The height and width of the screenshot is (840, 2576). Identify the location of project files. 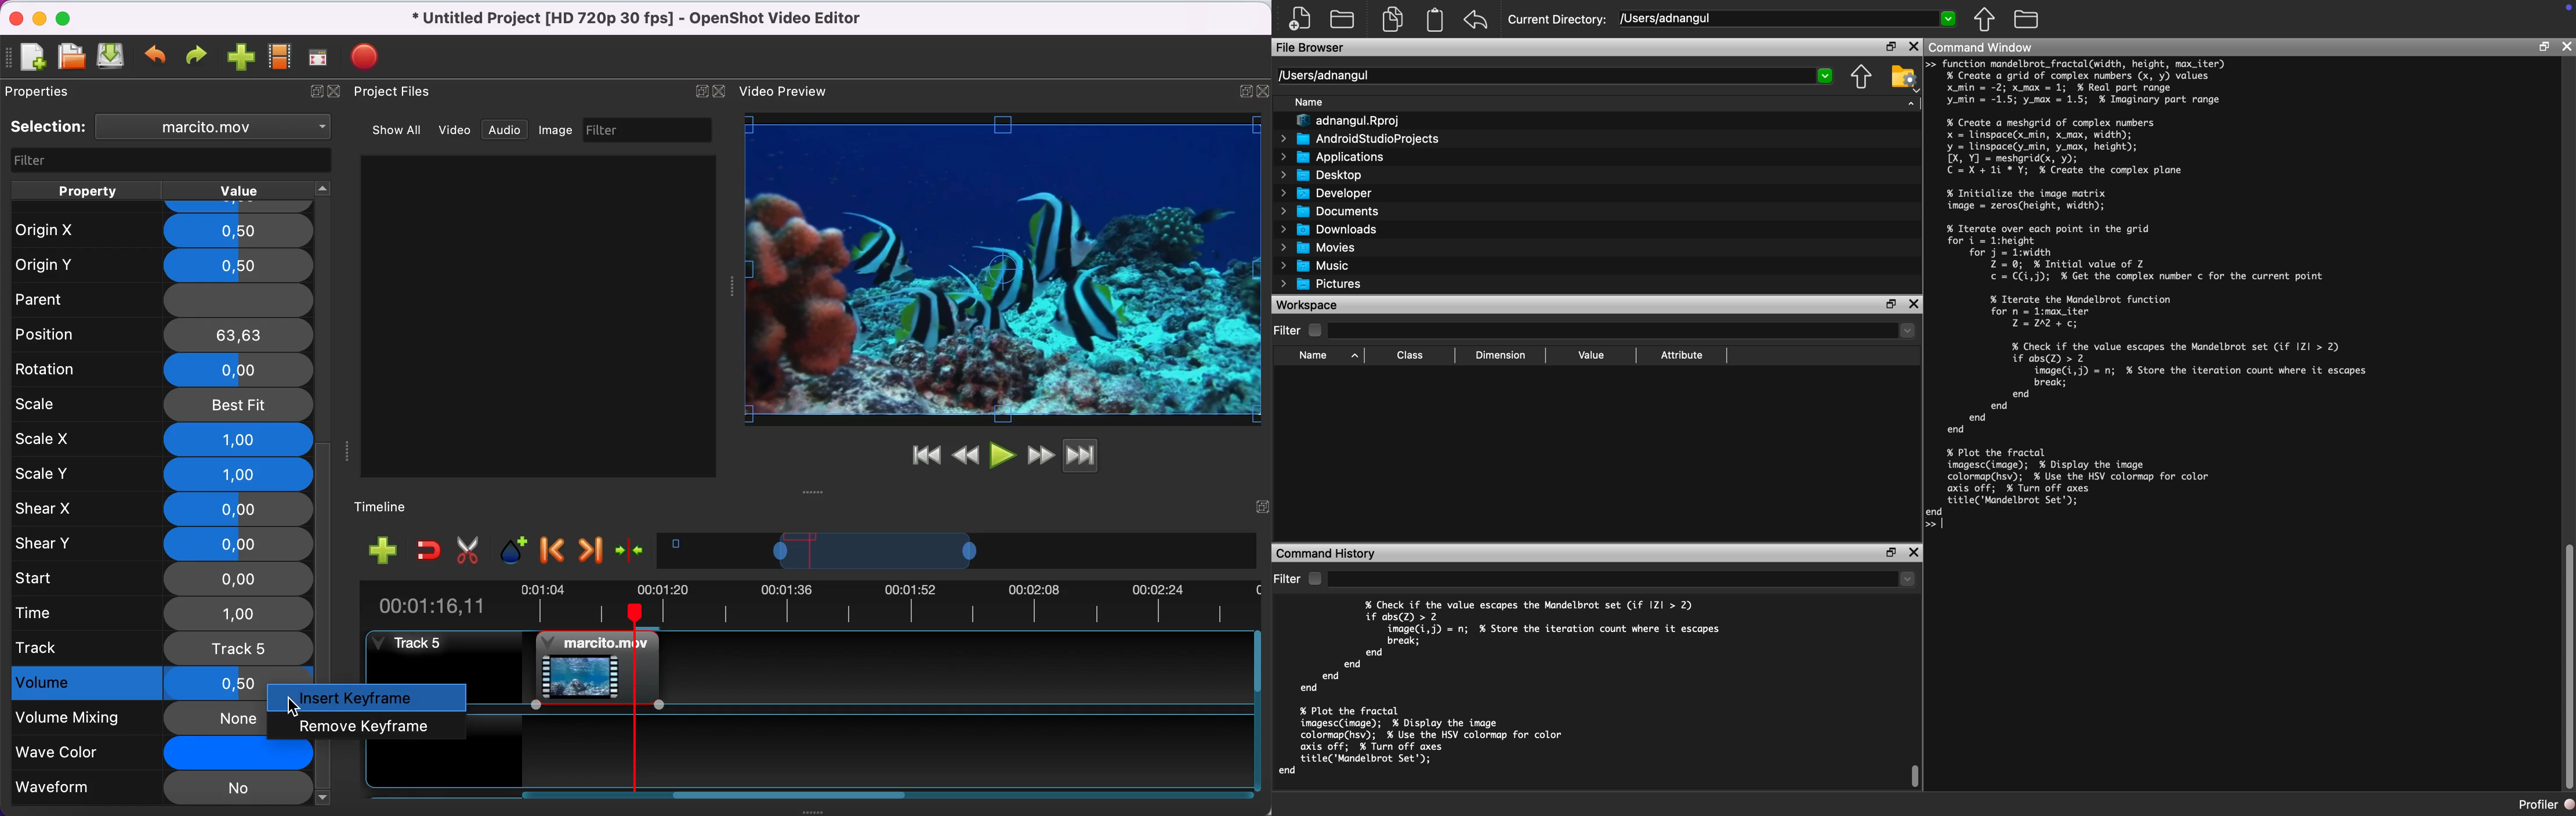
(403, 93).